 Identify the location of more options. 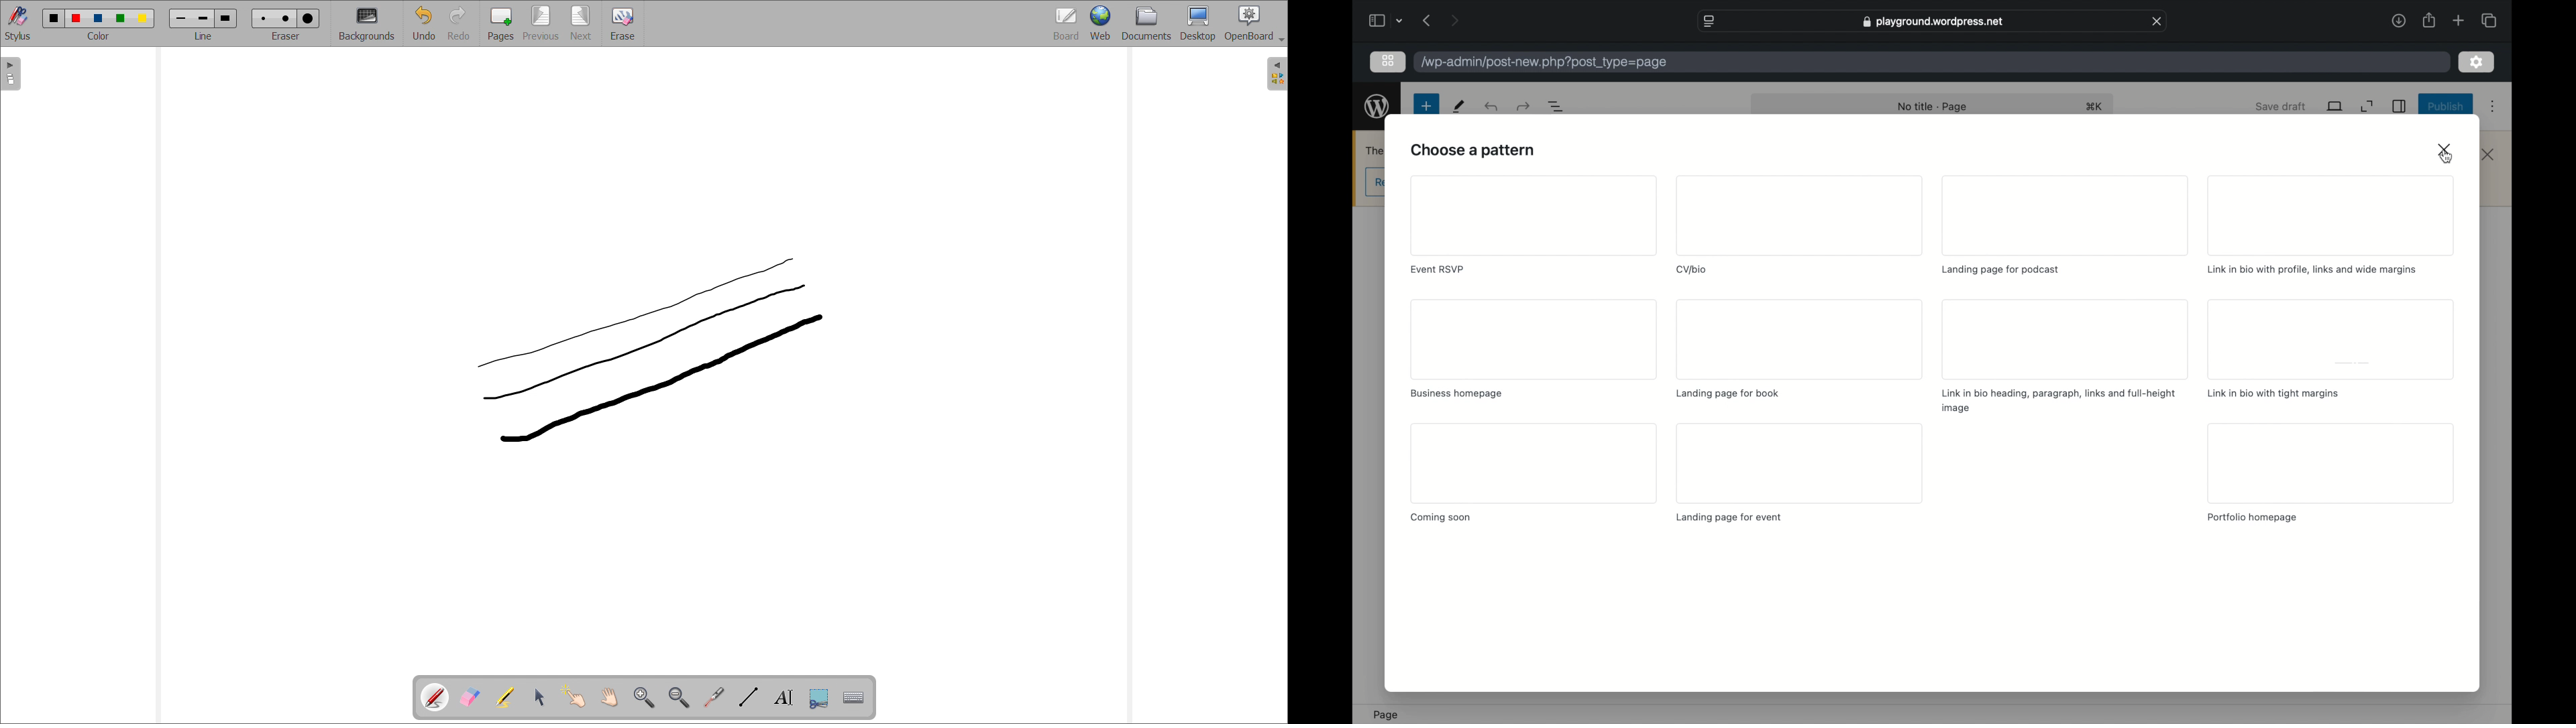
(2494, 107).